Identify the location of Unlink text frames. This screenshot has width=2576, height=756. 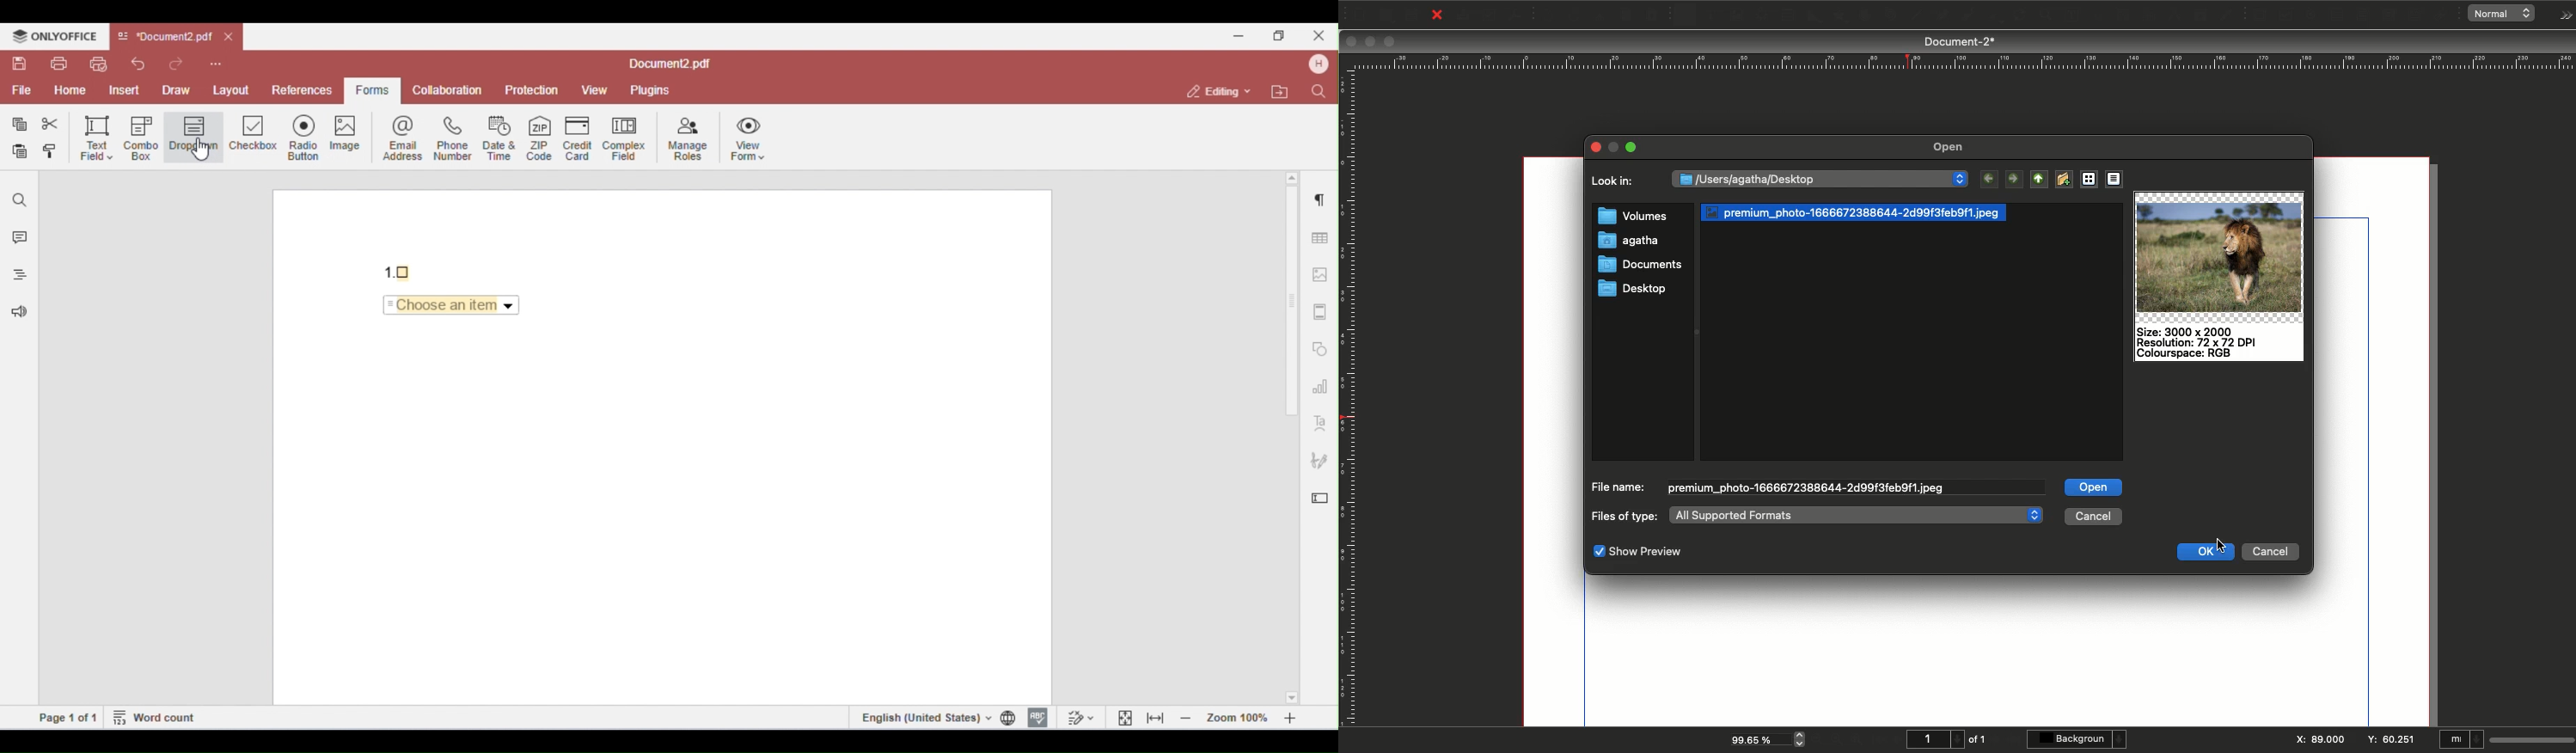
(2144, 15).